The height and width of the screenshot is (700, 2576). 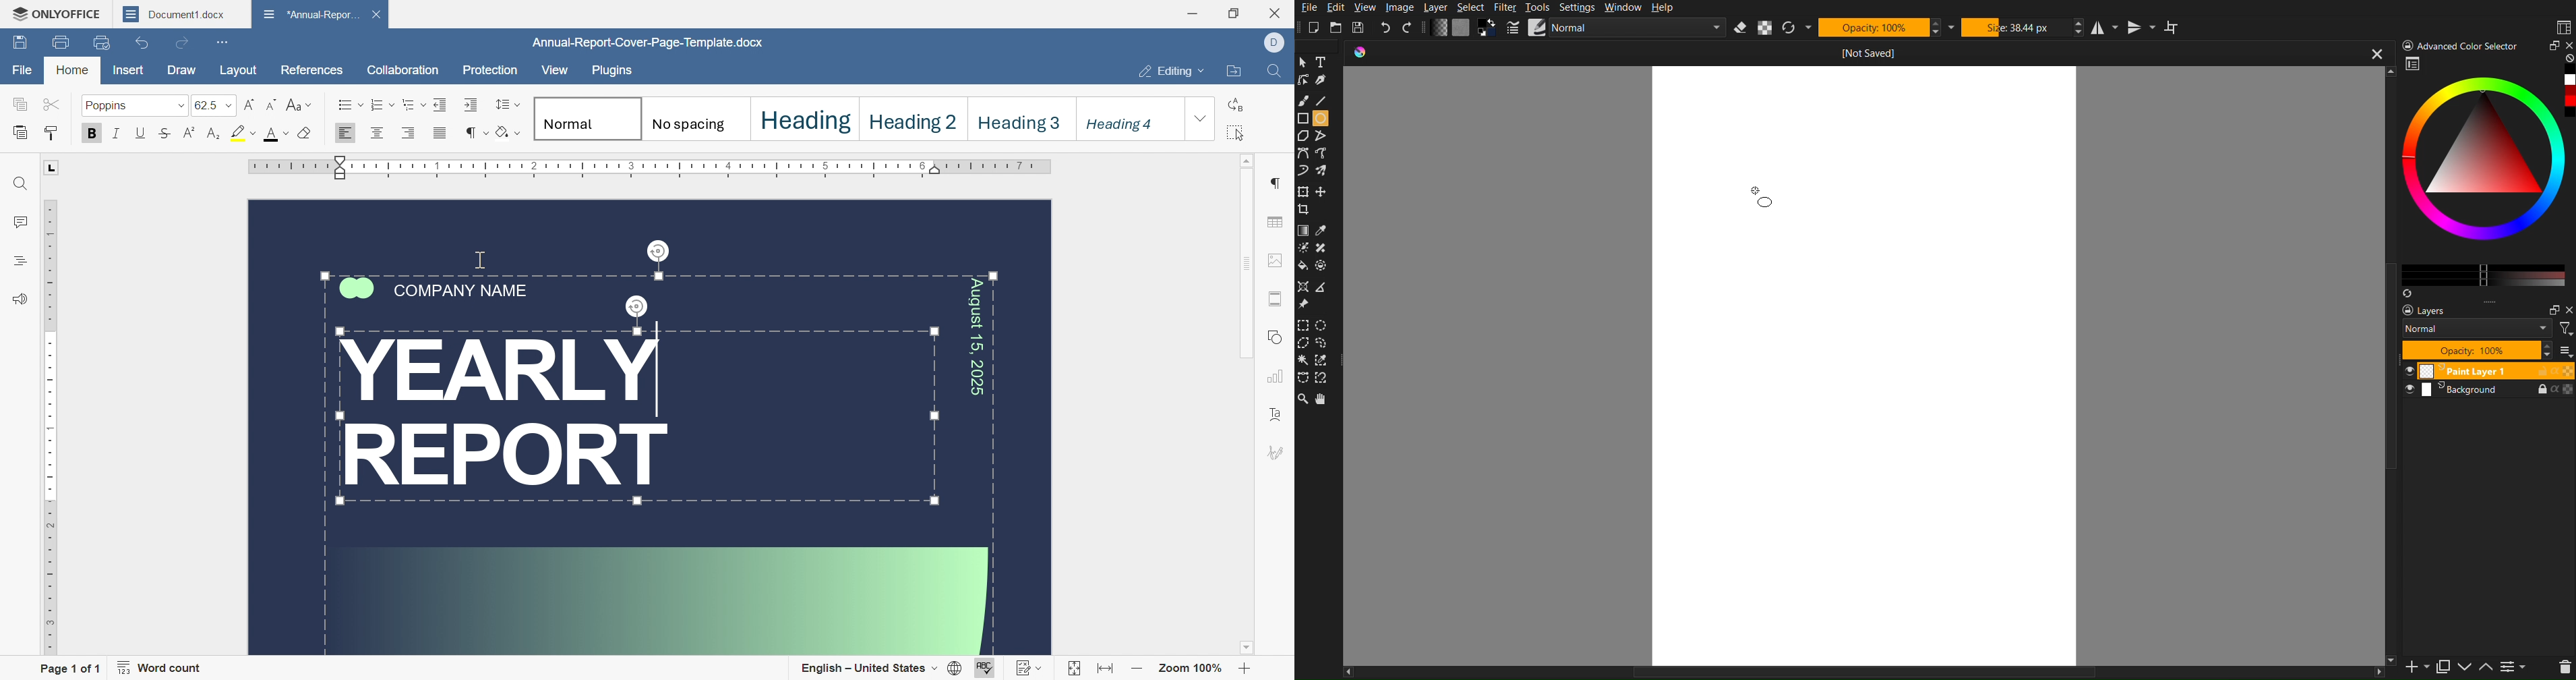 I want to click on Selection Tools, so click(x=1303, y=324).